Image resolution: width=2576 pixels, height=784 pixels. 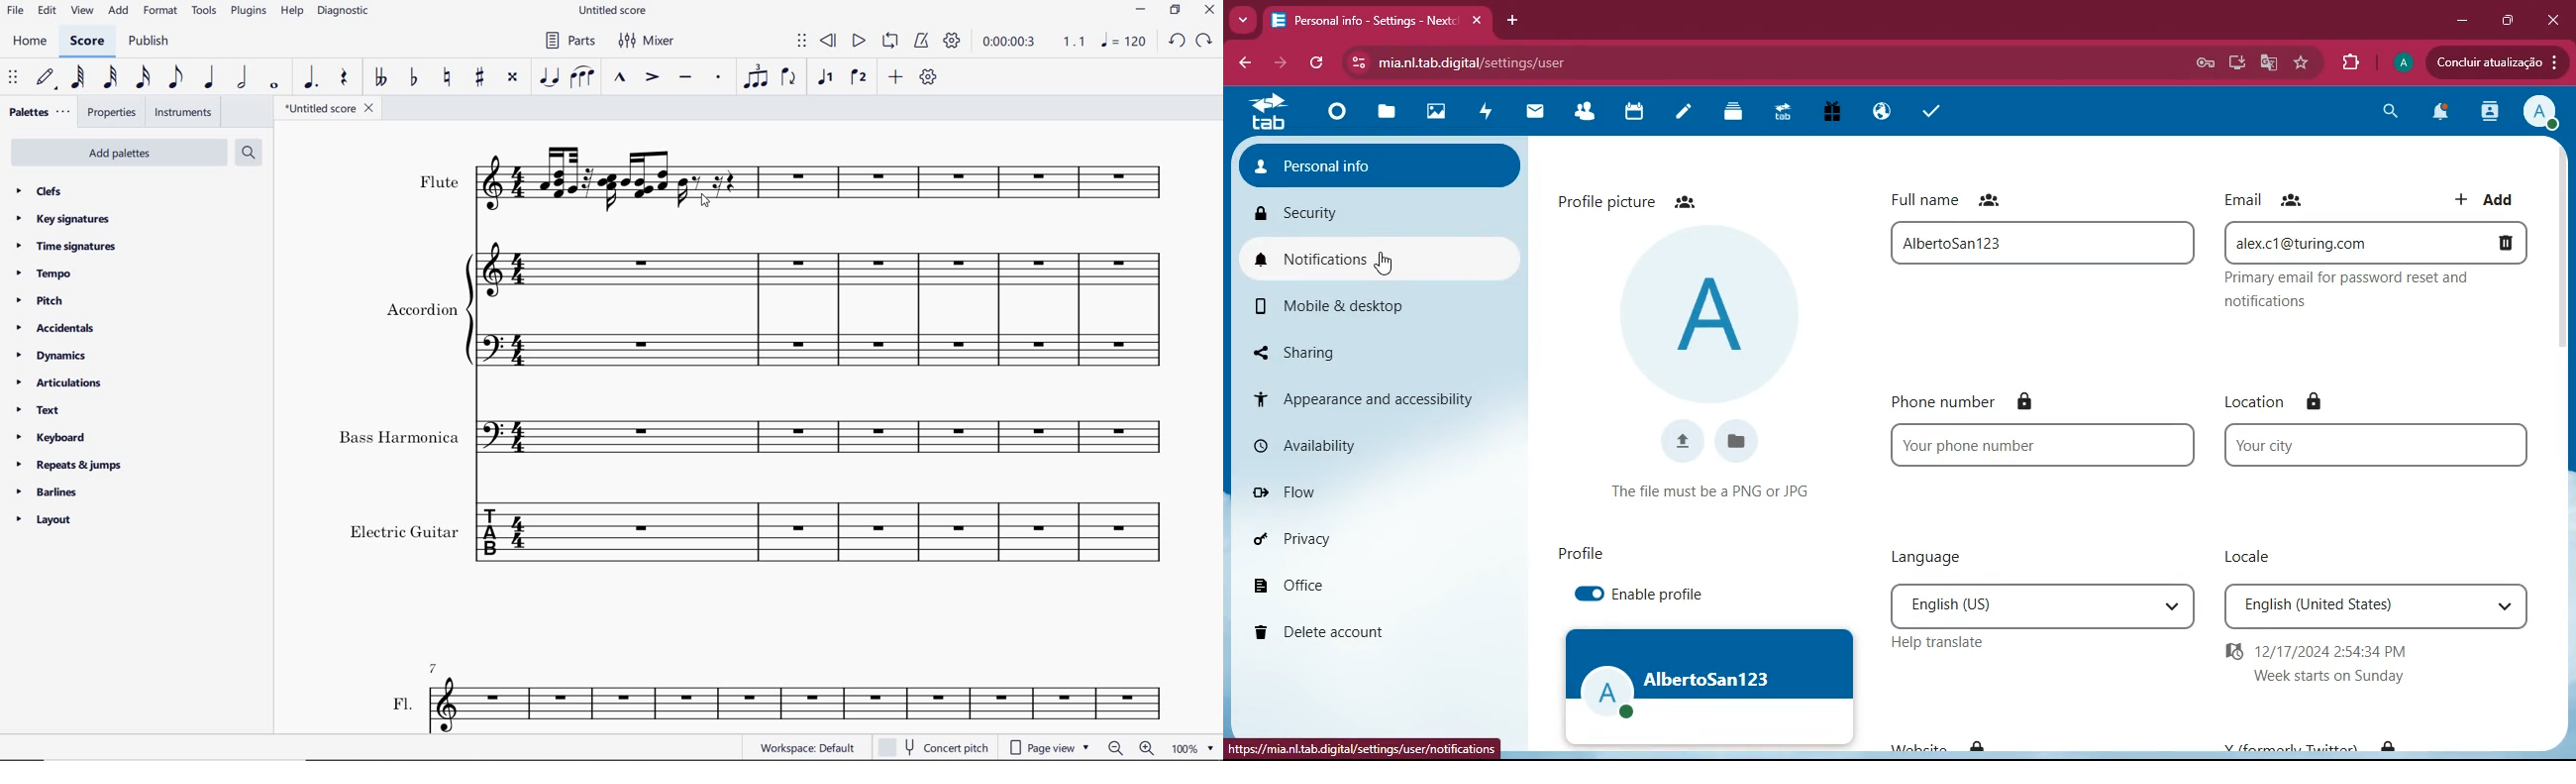 What do you see at coordinates (2039, 445) in the screenshot?
I see `phone number` at bounding box center [2039, 445].